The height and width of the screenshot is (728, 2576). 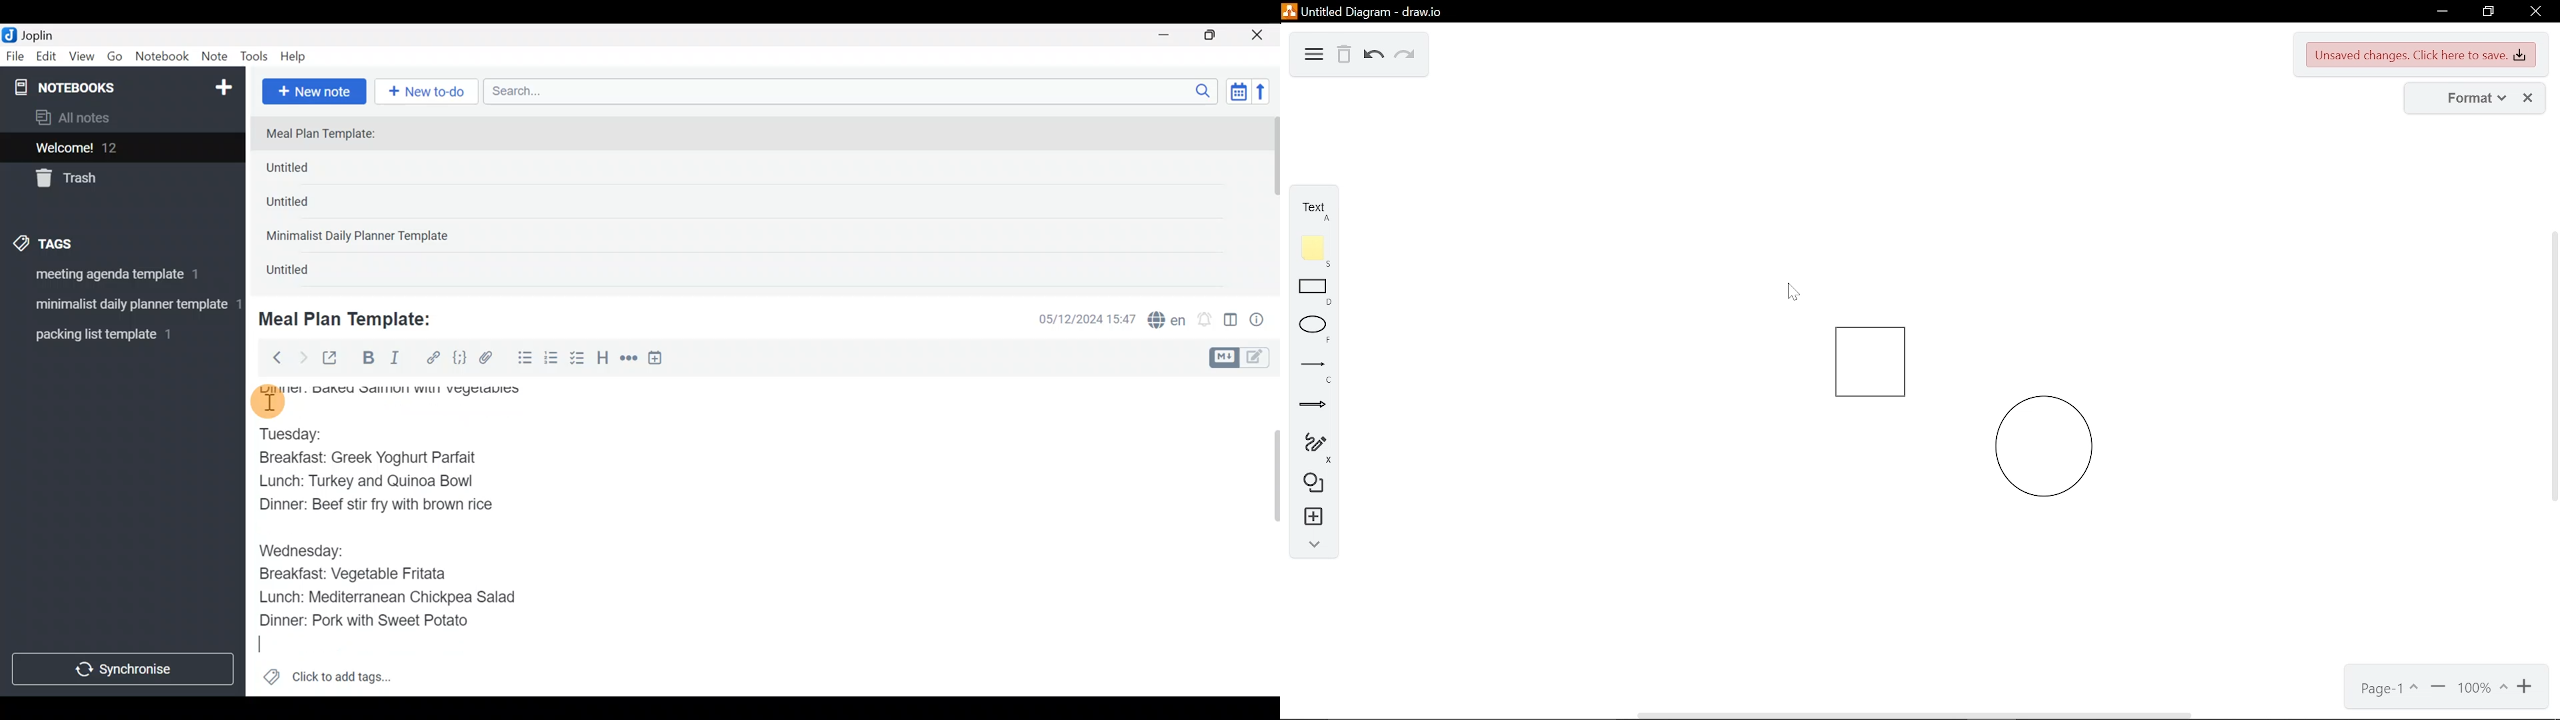 I want to click on Tag 2, so click(x=122, y=306).